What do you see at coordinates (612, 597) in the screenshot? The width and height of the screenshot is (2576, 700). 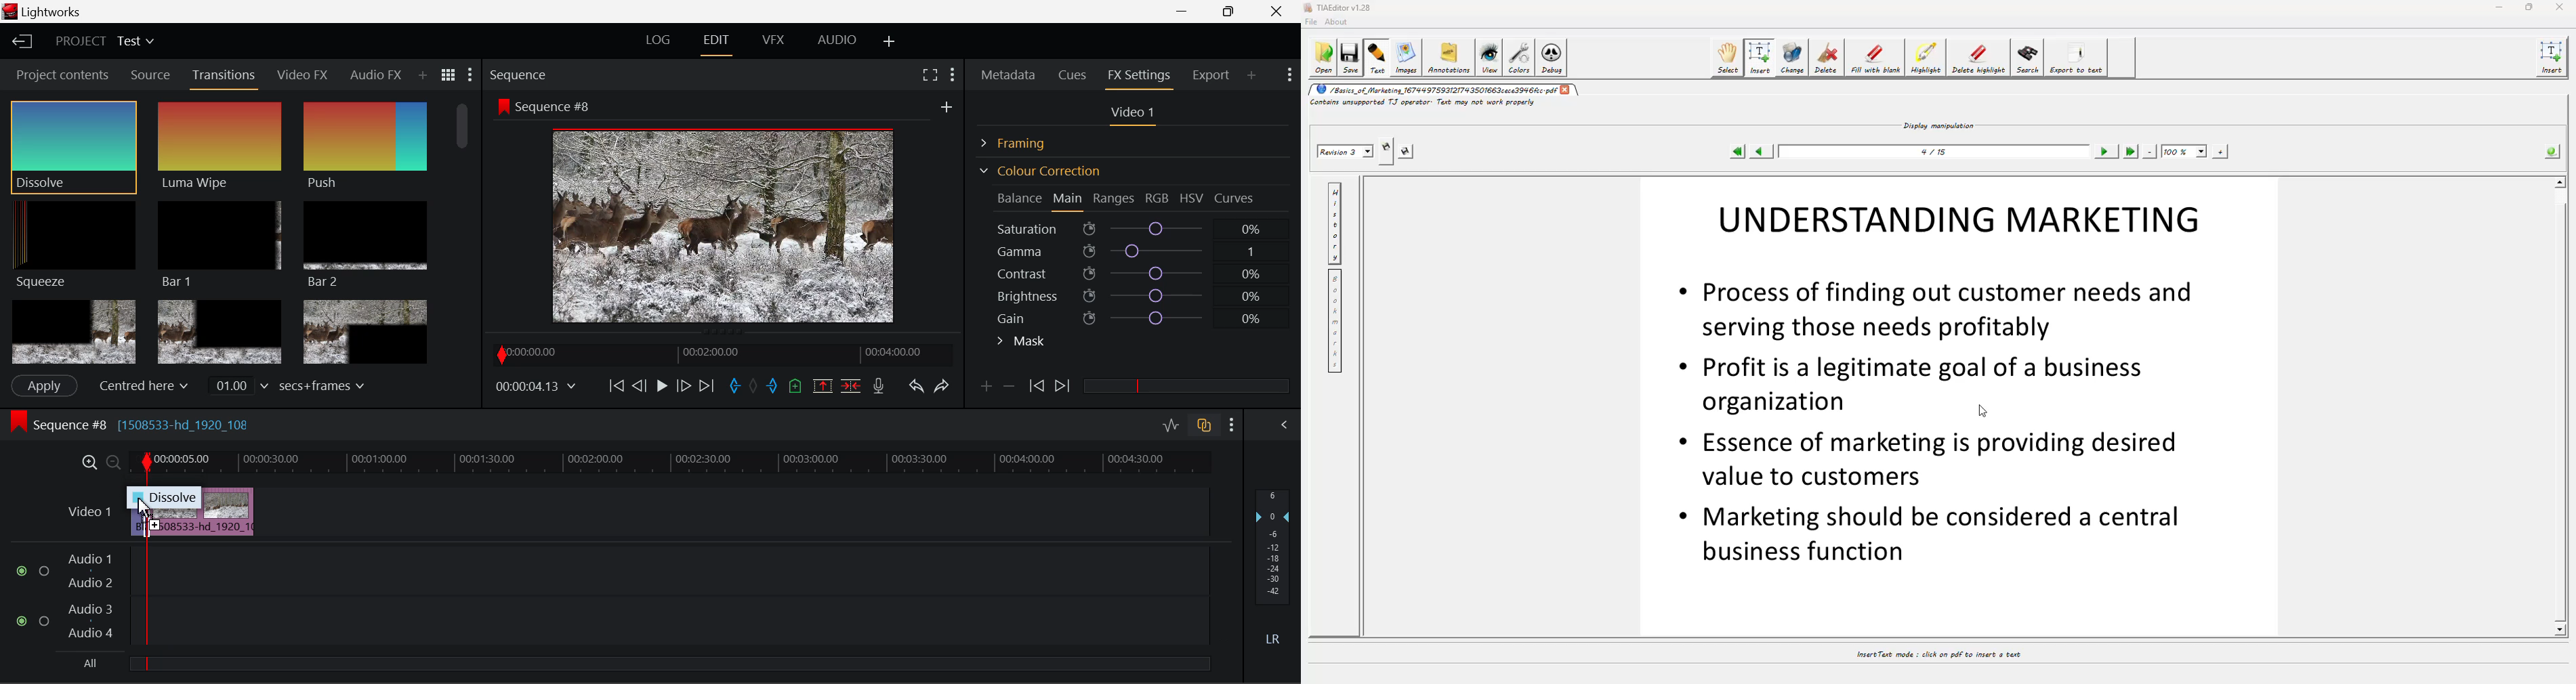 I see `Audio Input Fields` at bounding box center [612, 597].